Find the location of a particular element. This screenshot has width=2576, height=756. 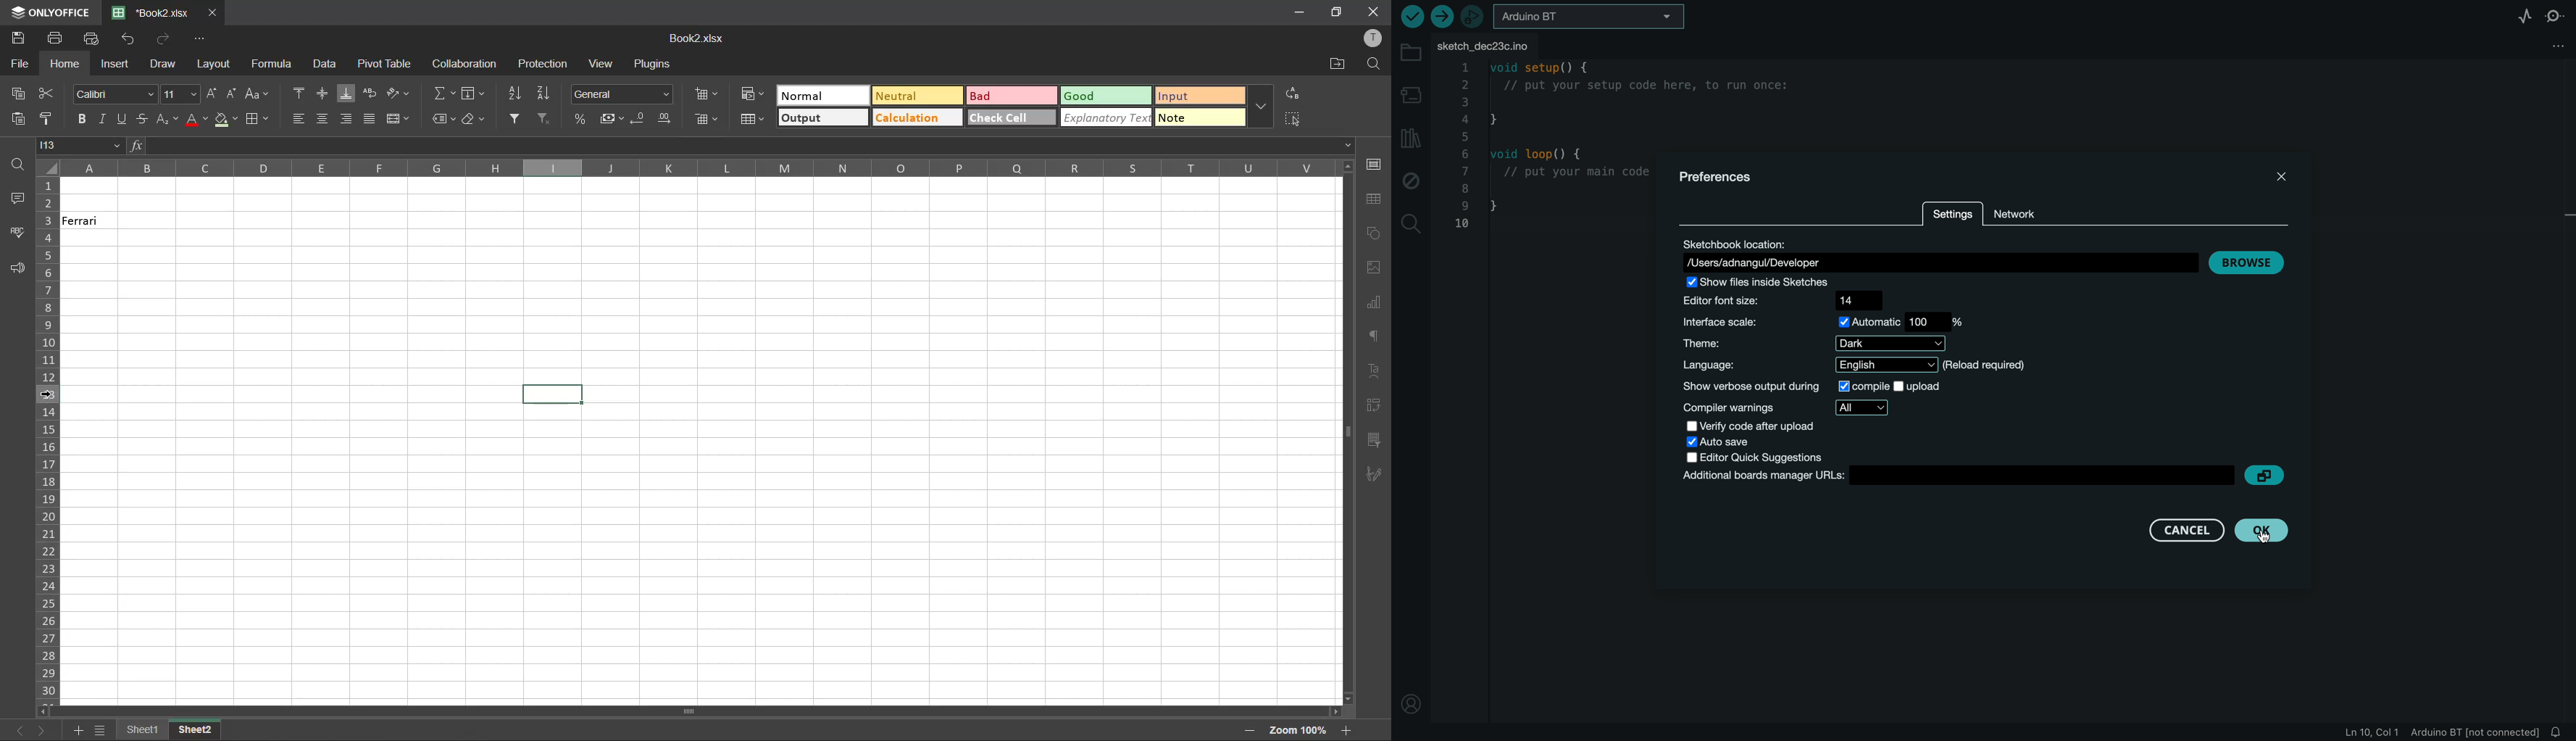

spellcheck is located at coordinates (17, 233).